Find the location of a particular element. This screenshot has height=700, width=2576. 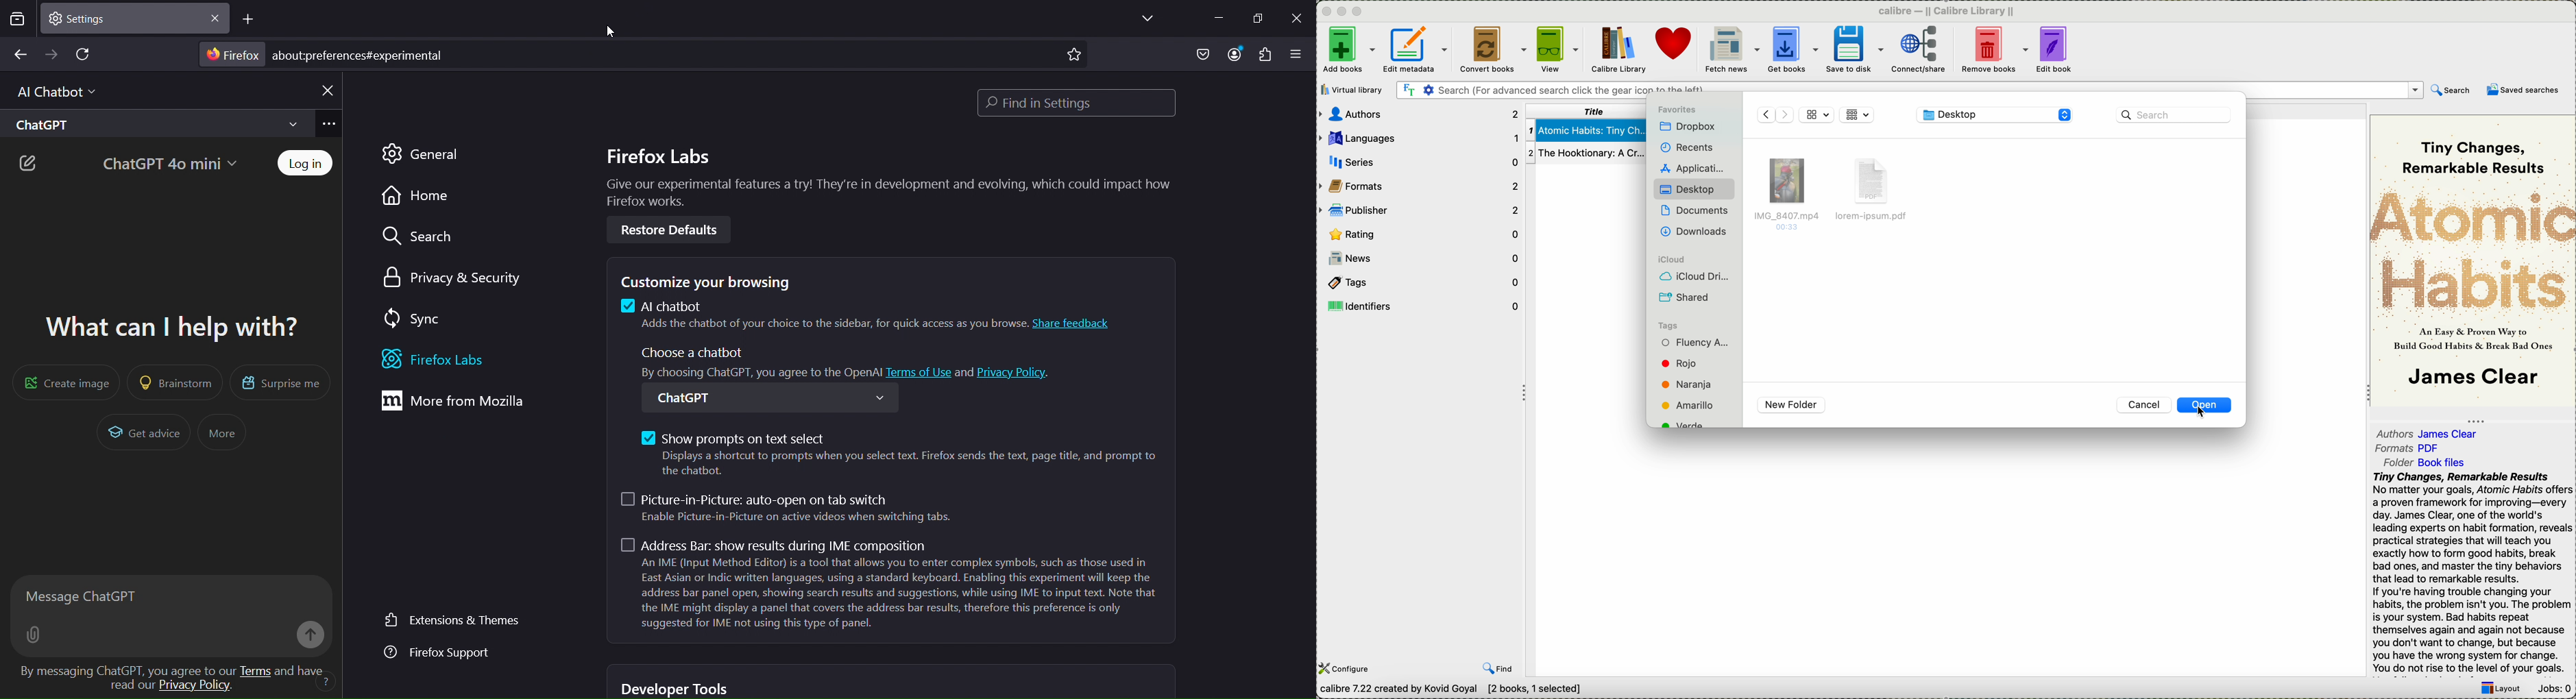

reload page is located at coordinates (85, 56).